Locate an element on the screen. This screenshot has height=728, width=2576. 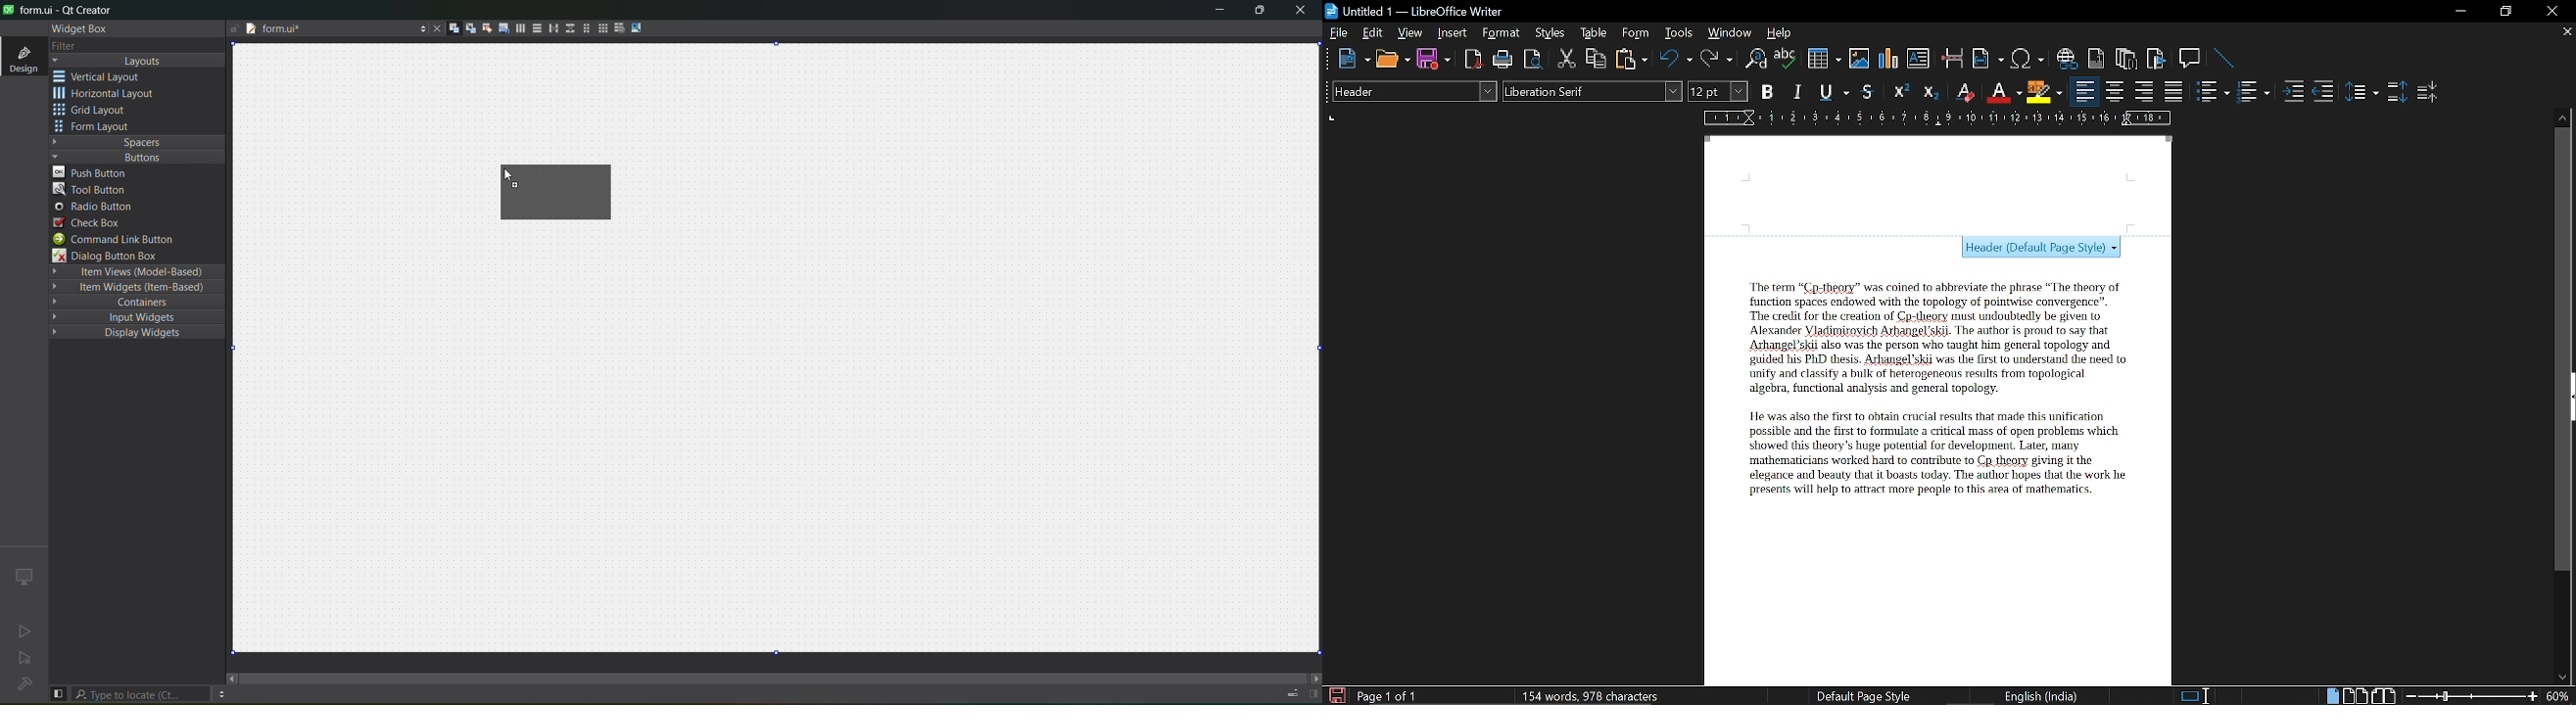
Toggle preview is located at coordinates (1532, 60).